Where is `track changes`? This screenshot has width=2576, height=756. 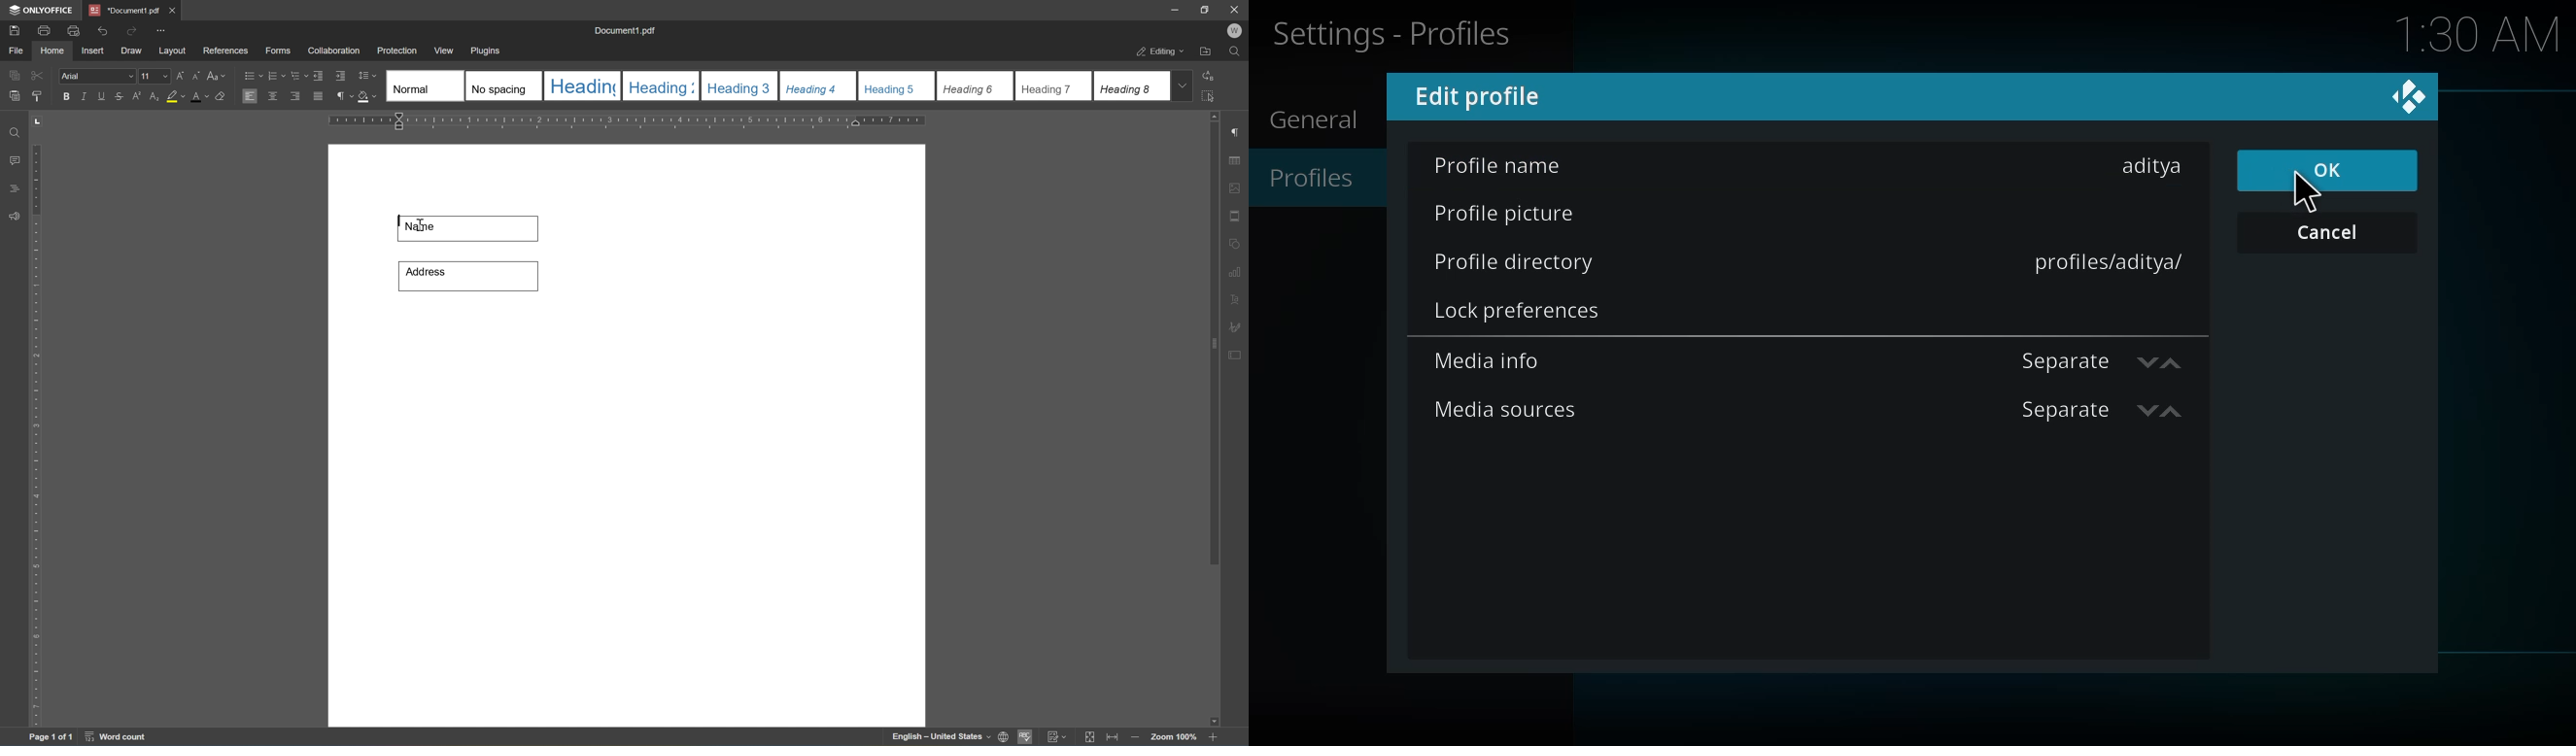
track changes is located at coordinates (1058, 737).